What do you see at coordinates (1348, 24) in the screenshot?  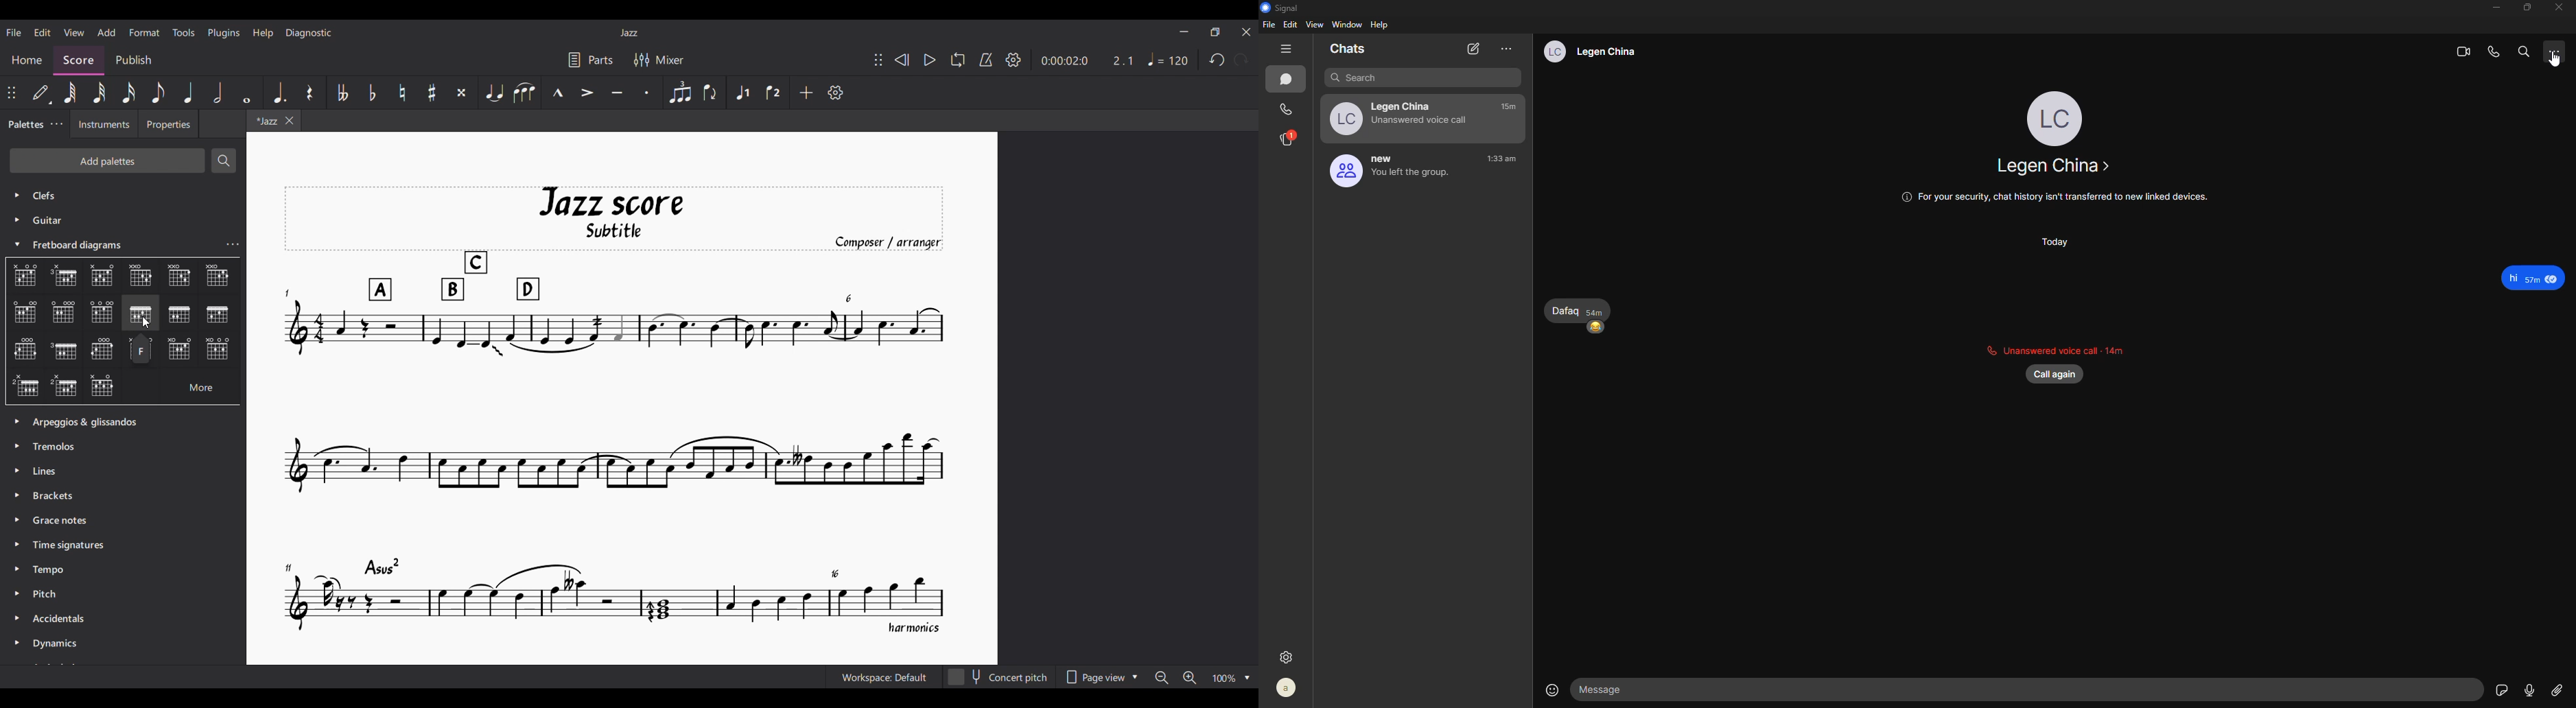 I see `window` at bounding box center [1348, 24].